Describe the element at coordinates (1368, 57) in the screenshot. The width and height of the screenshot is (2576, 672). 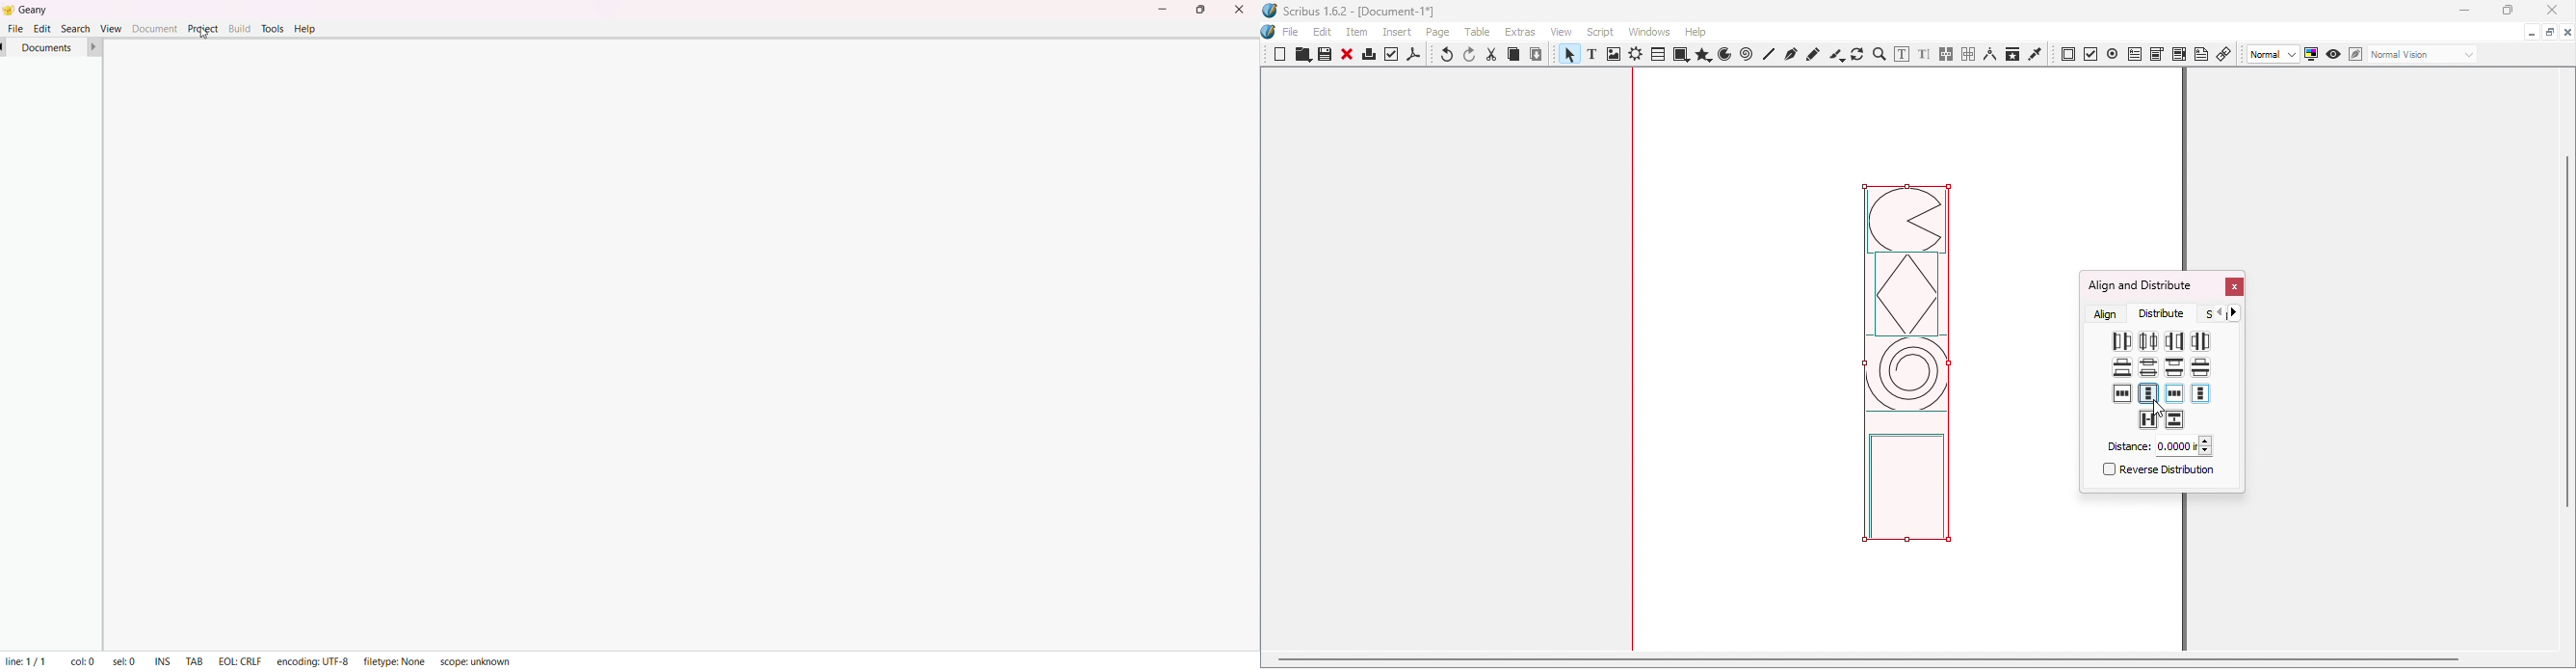
I see `Print` at that location.